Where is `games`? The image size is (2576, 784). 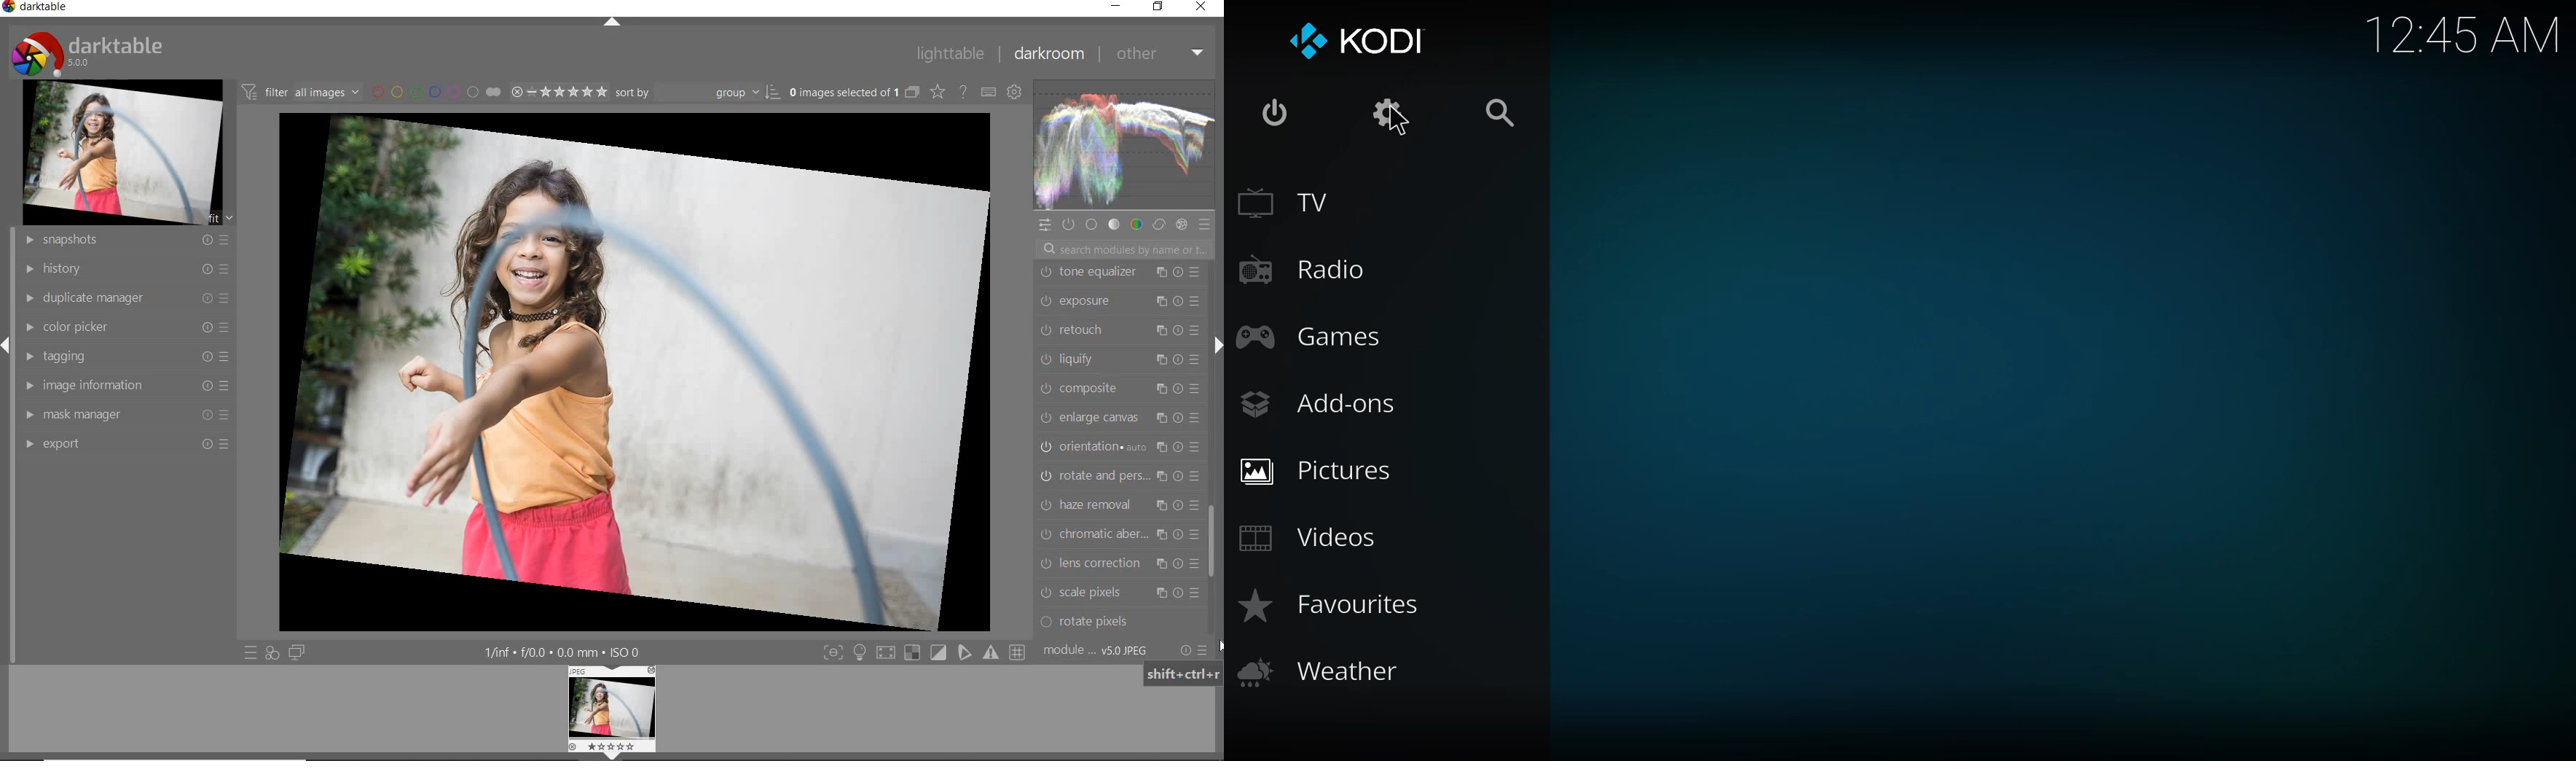 games is located at coordinates (1318, 337).